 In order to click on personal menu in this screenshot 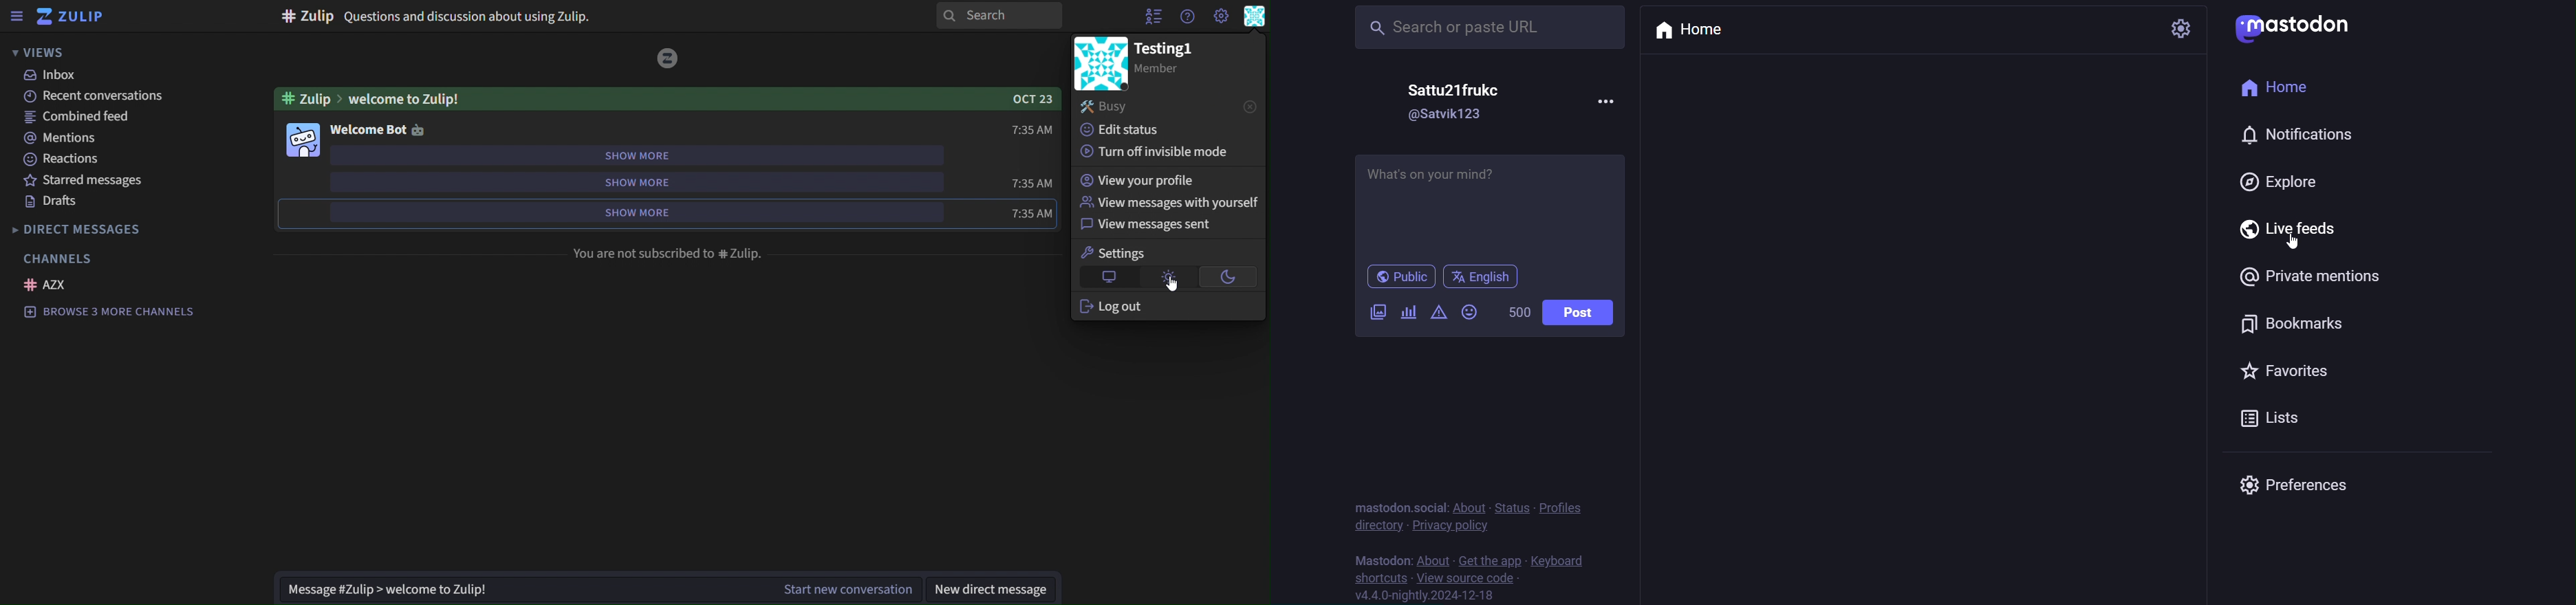, I will do `click(1257, 17)`.